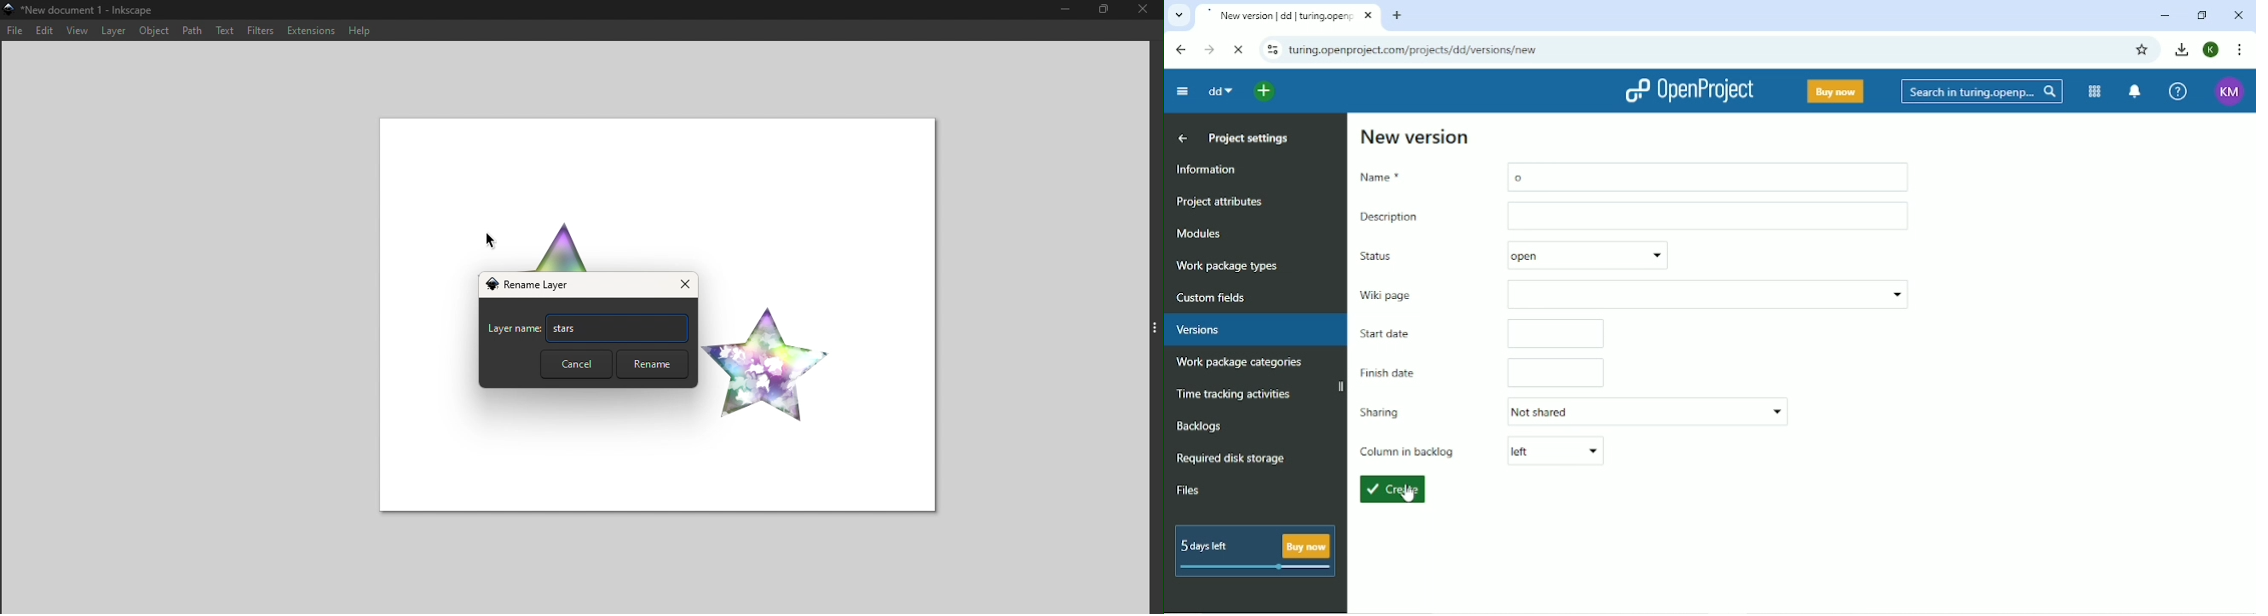  Describe the element at coordinates (493, 242) in the screenshot. I see `cursor` at that location.